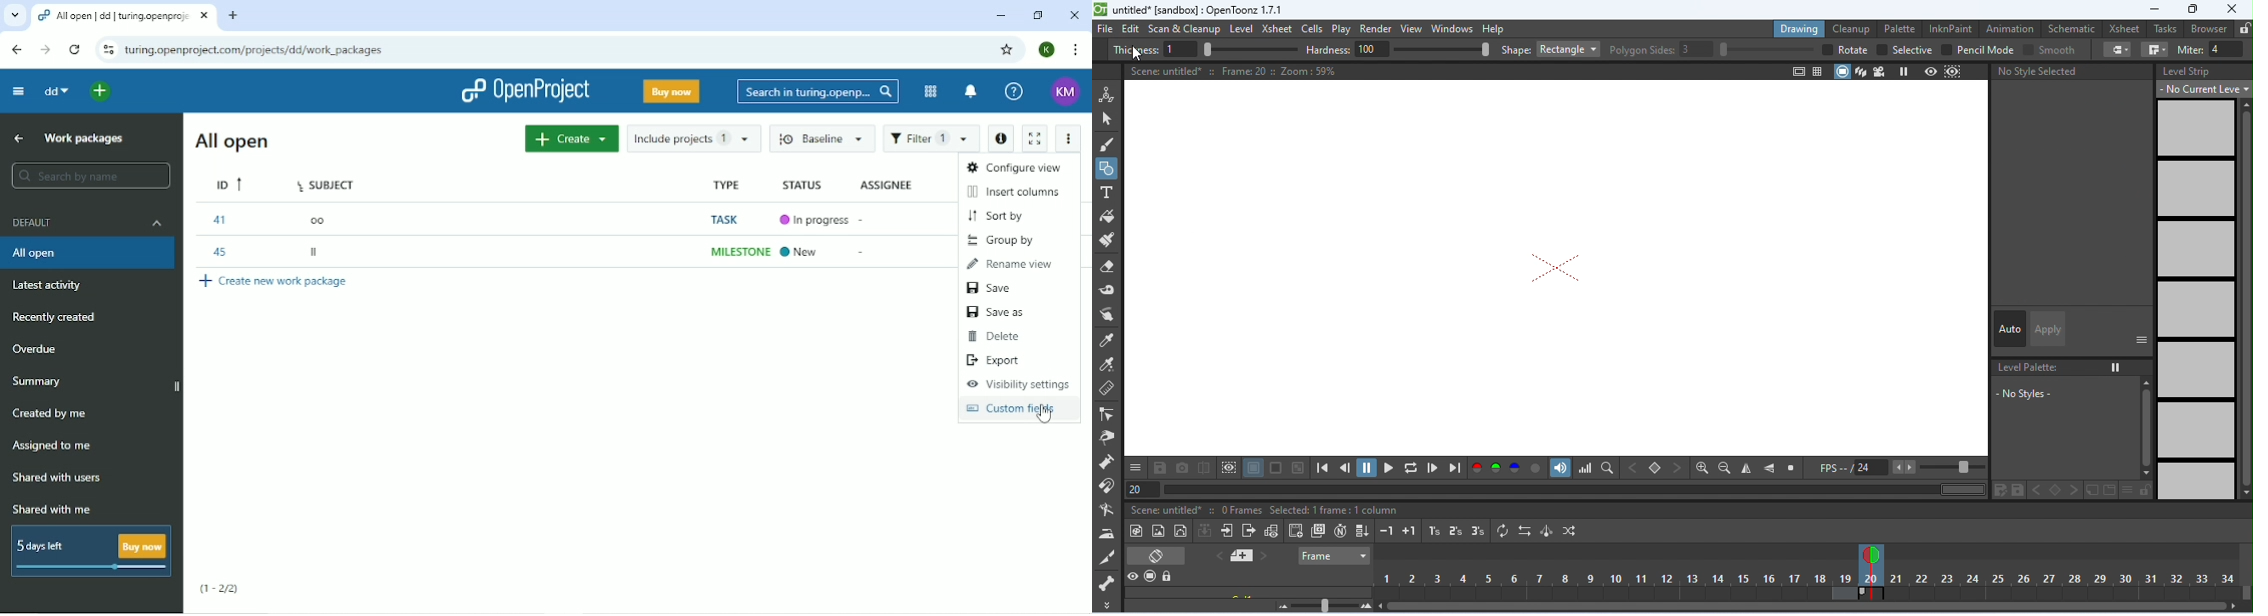  What do you see at coordinates (1007, 240) in the screenshot?
I see `Group by` at bounding box center [1007, 240].